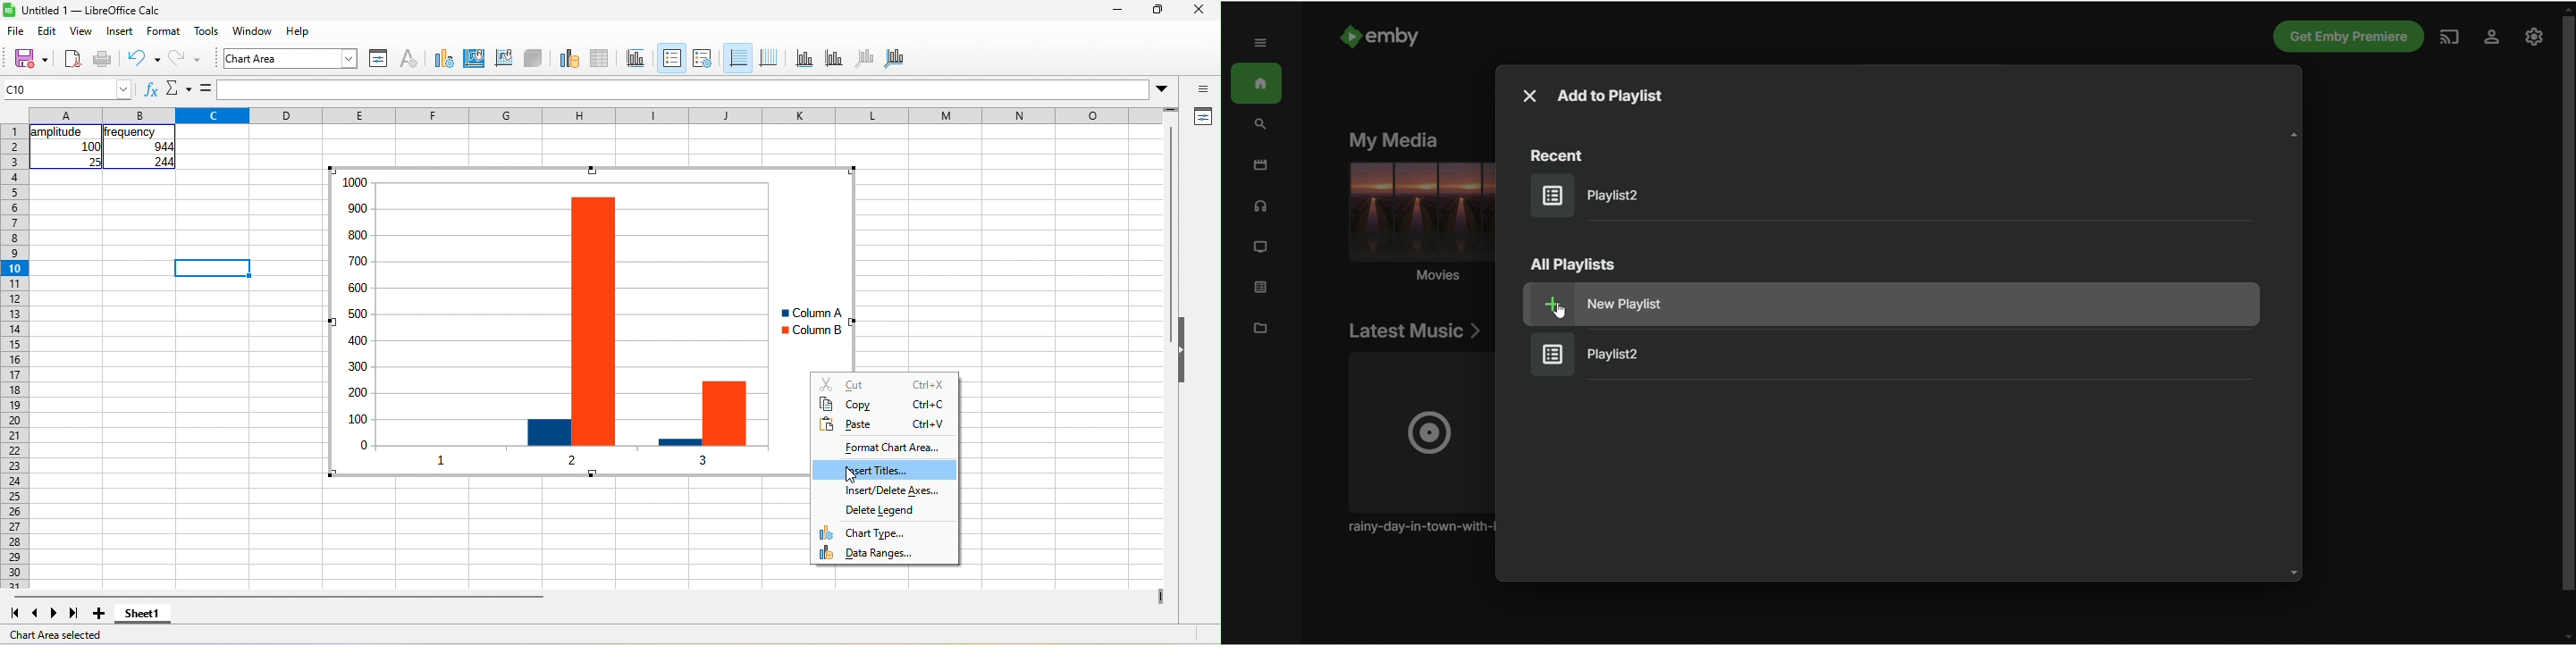 This screenshot has width=2576, height=672. What do you see at coordinates (152, 88) in the screenshot?
I see `fx` at bounding box center [152, 88].